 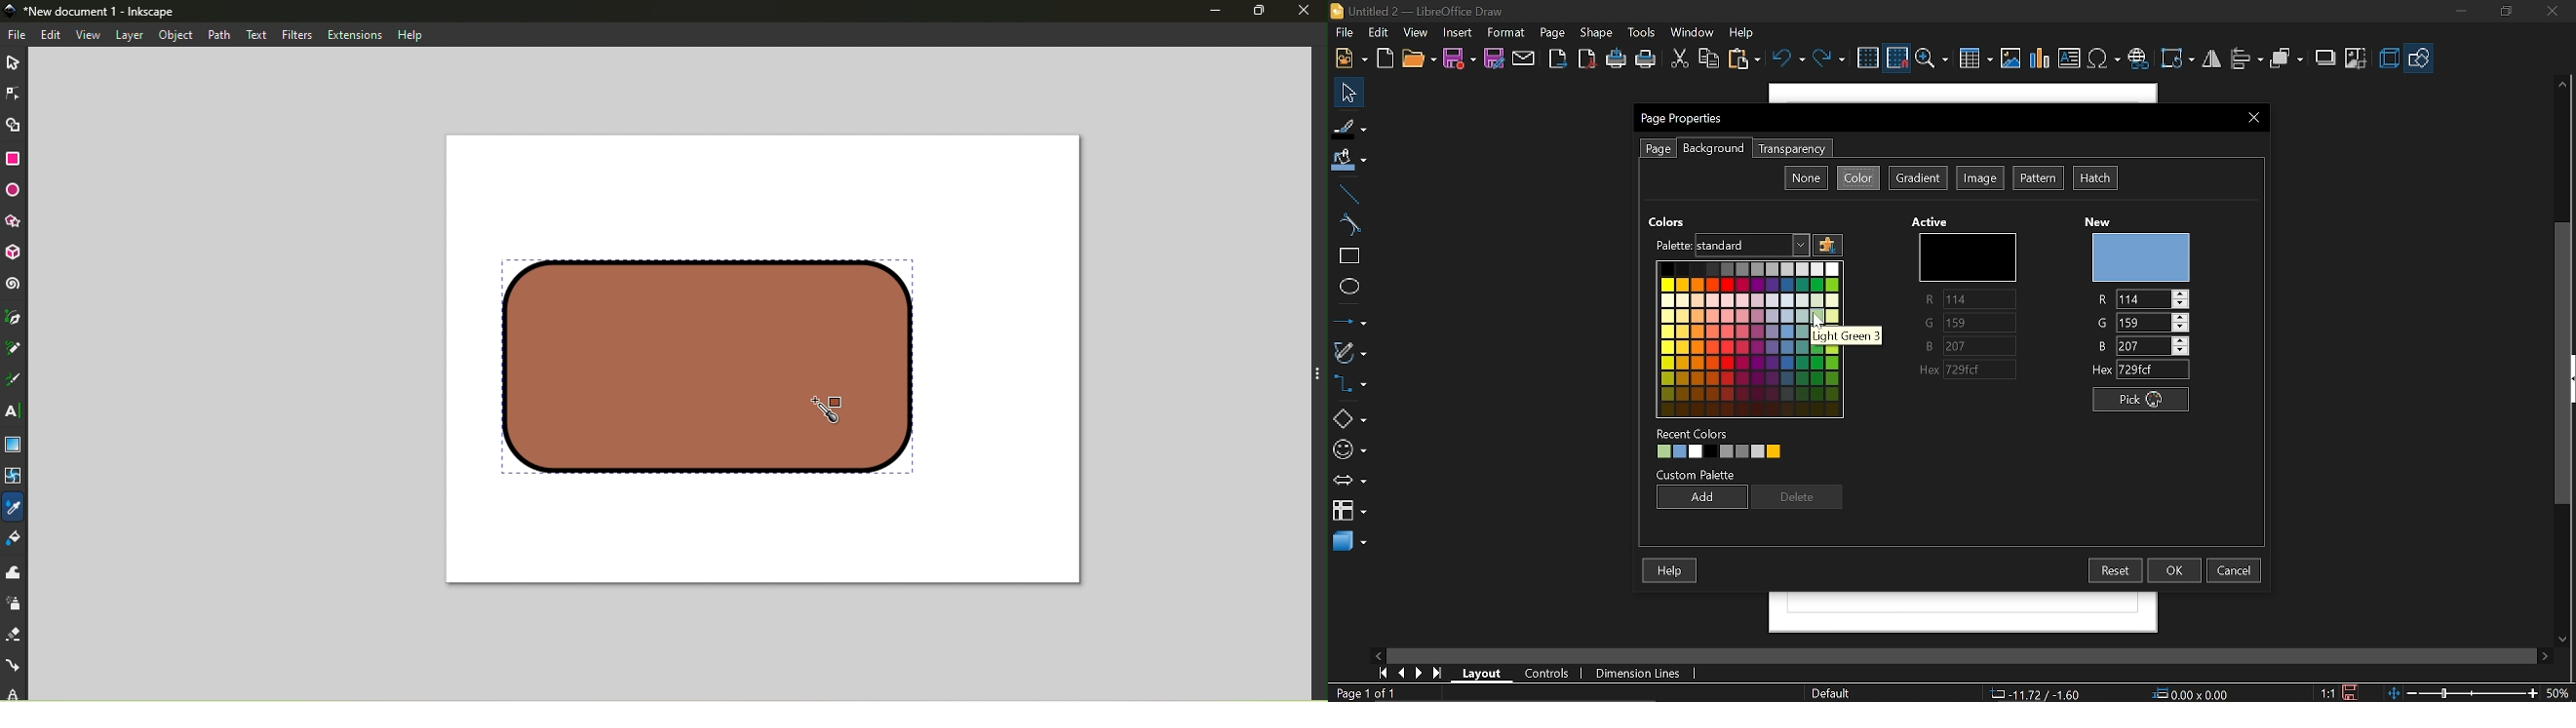 What do you see at coordinates (2178, 59) in the screenshot?
I see `Rotate` at bounding box center [2178, 59].